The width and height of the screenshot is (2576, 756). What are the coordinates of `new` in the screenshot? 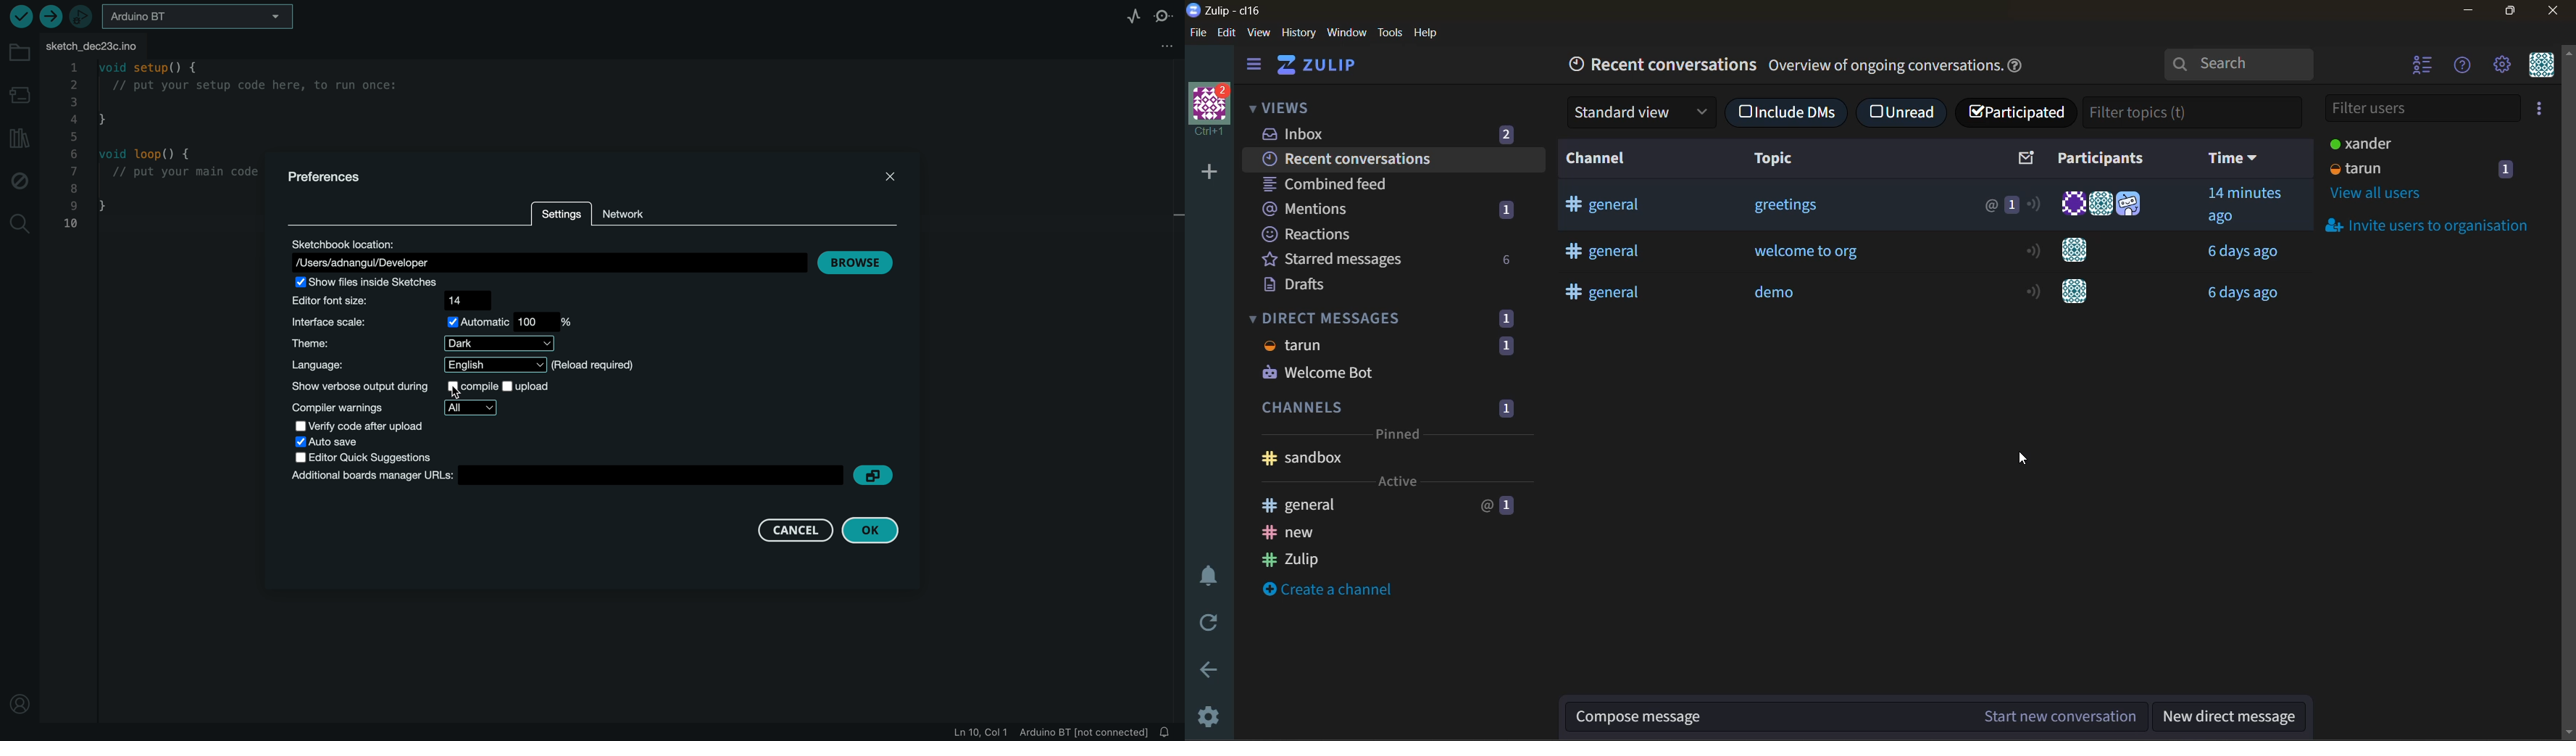 It's located at (1375, 532).